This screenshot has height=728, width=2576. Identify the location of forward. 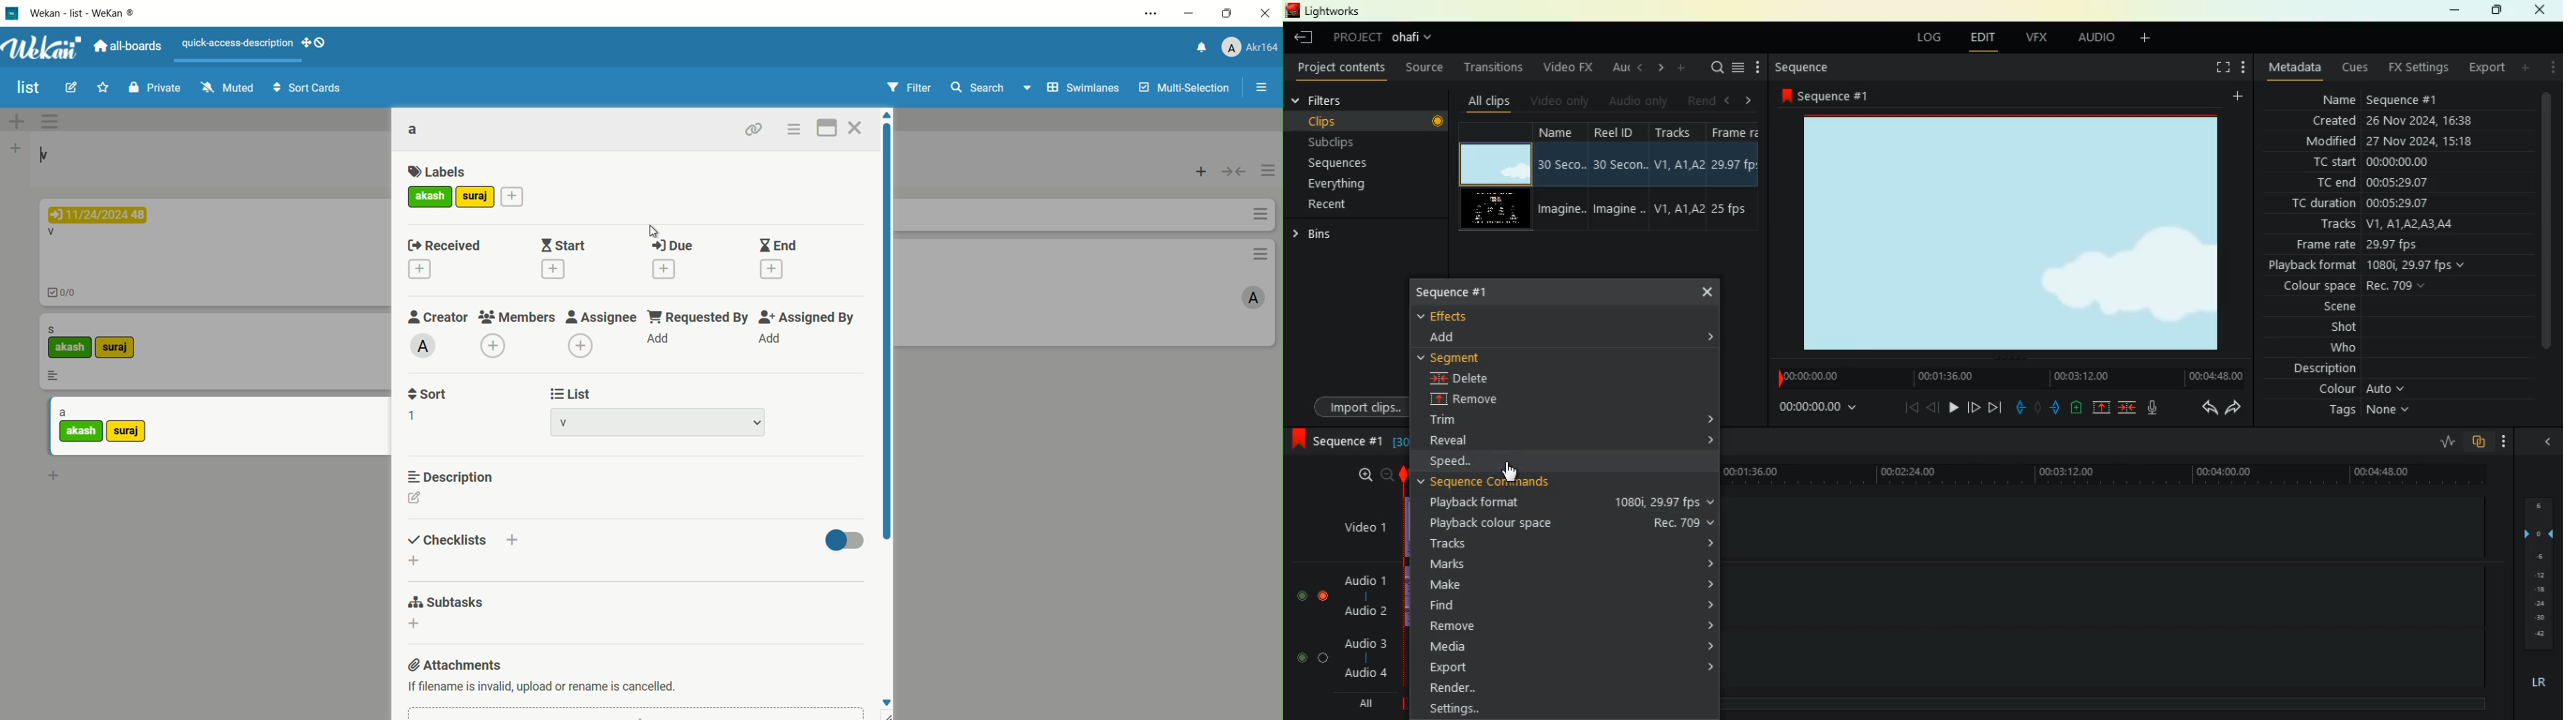
(2237, 407).